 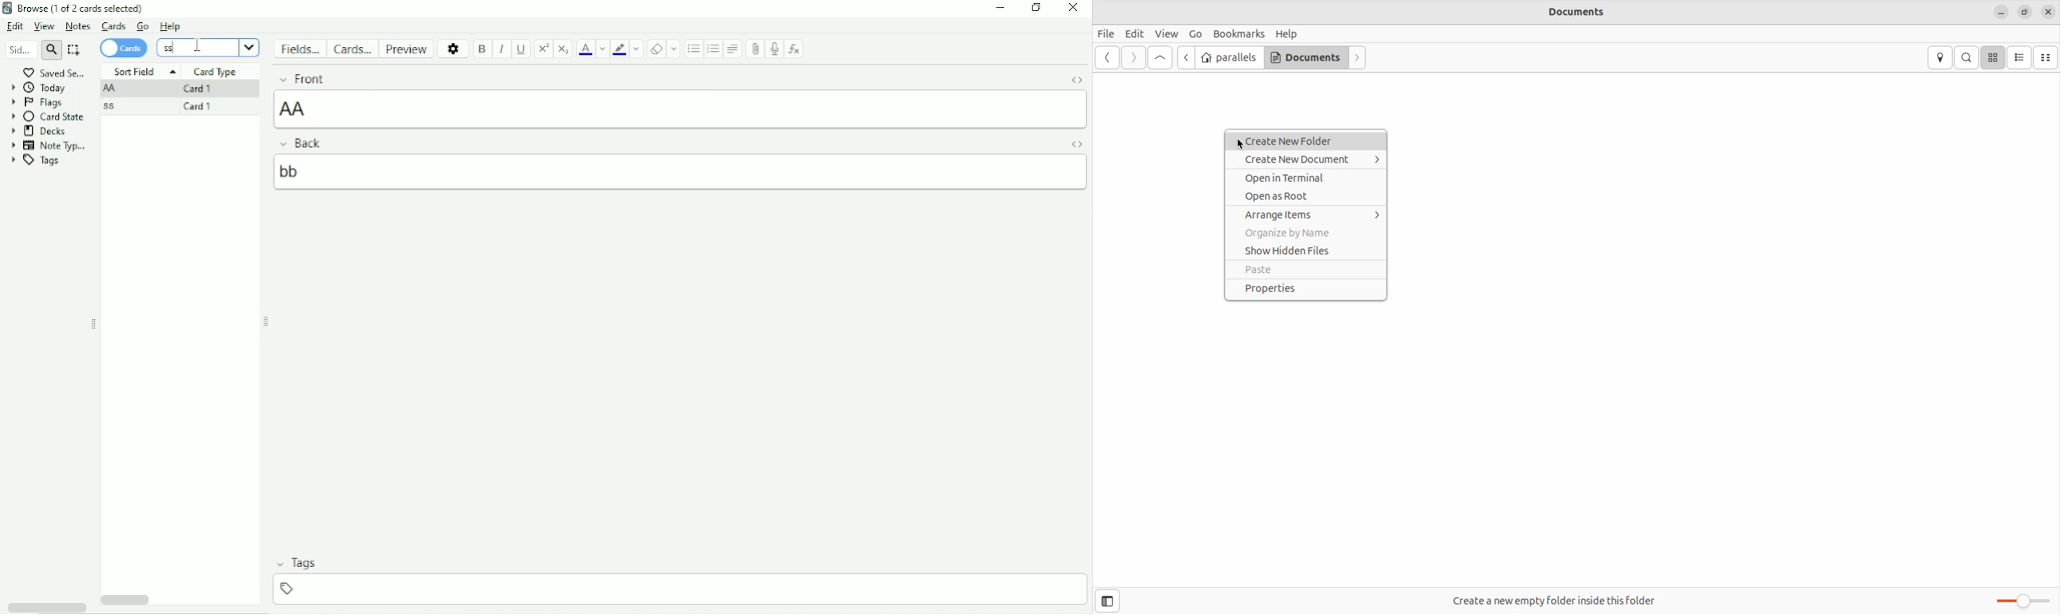 What do you see at coordinates (75, 50) in the screenshot?
I see `Select` at bounding box center [75, 50].